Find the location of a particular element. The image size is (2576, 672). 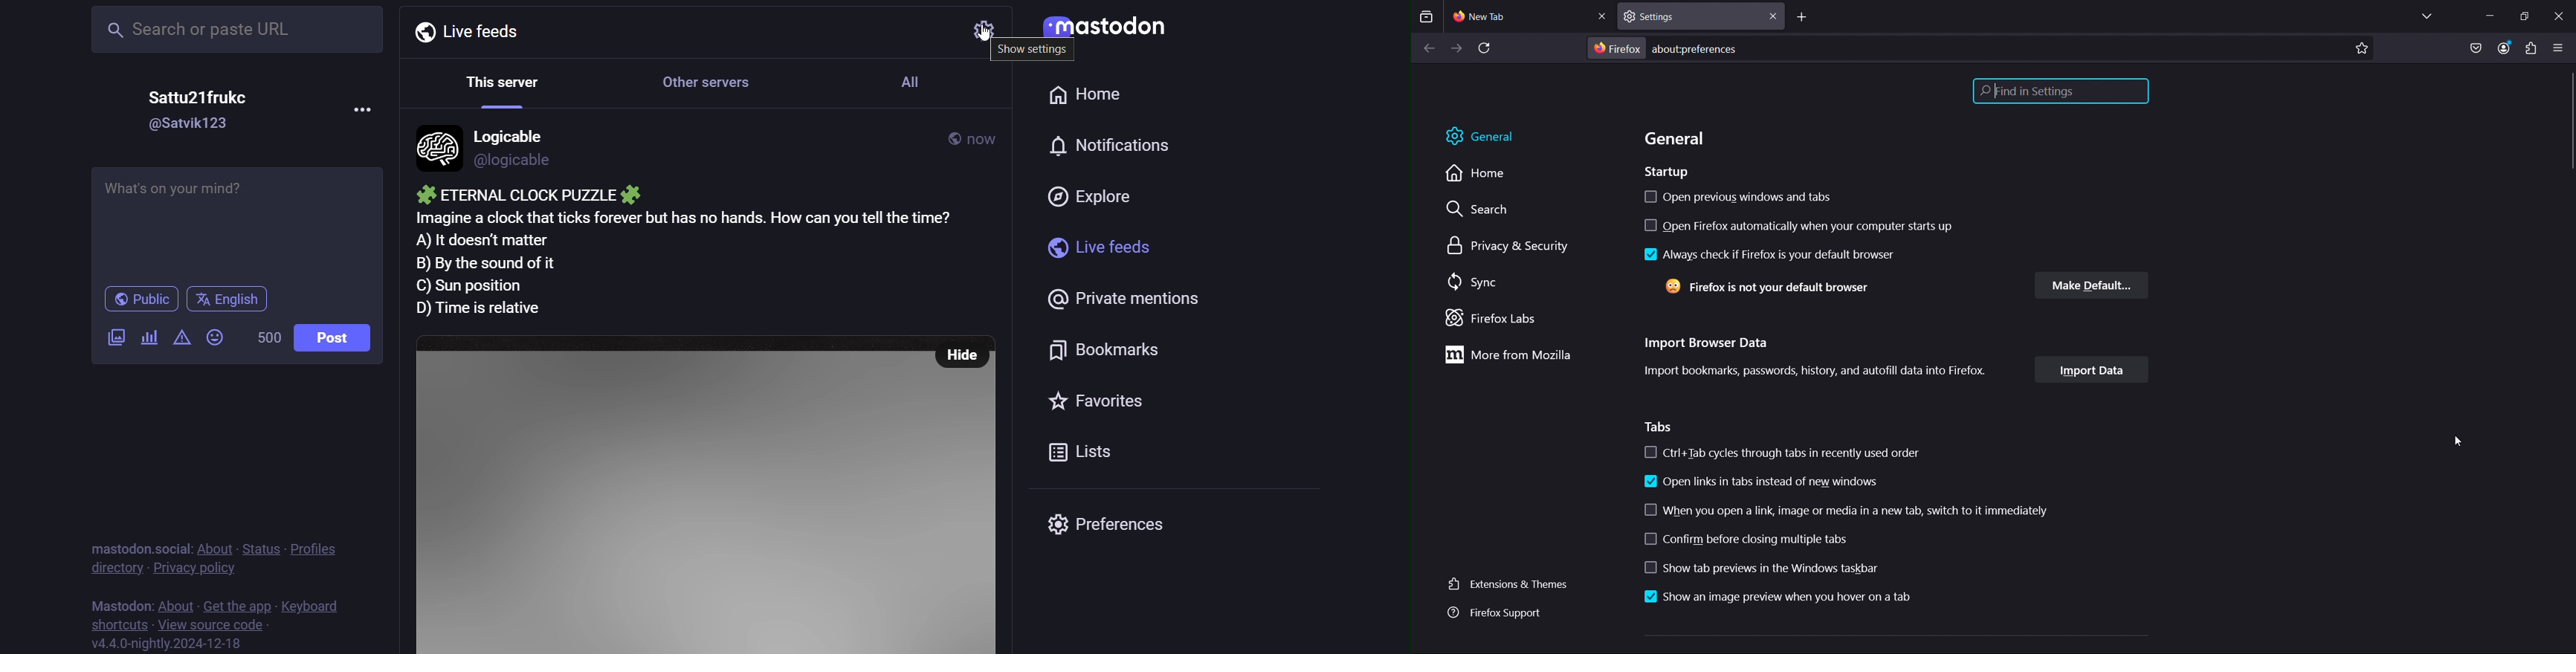

home is located at coordinates (1088, 91).